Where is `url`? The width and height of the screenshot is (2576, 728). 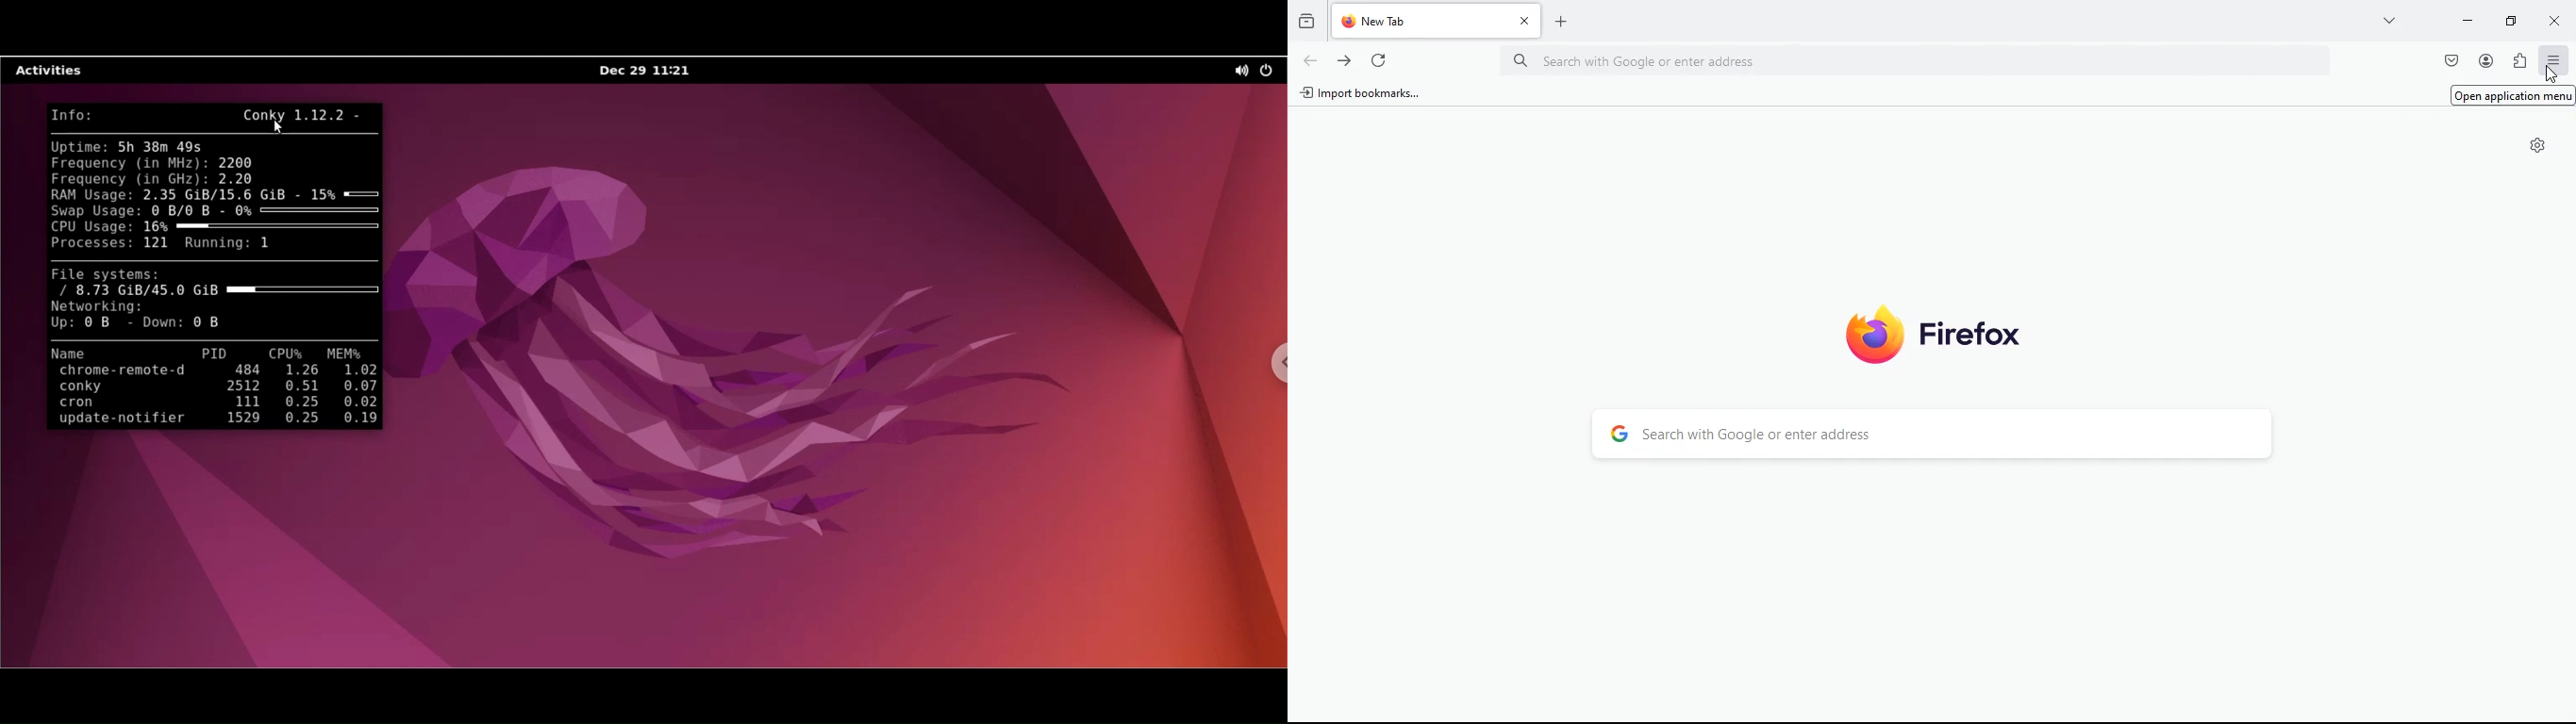 url is located at coordinates (1663, 60).